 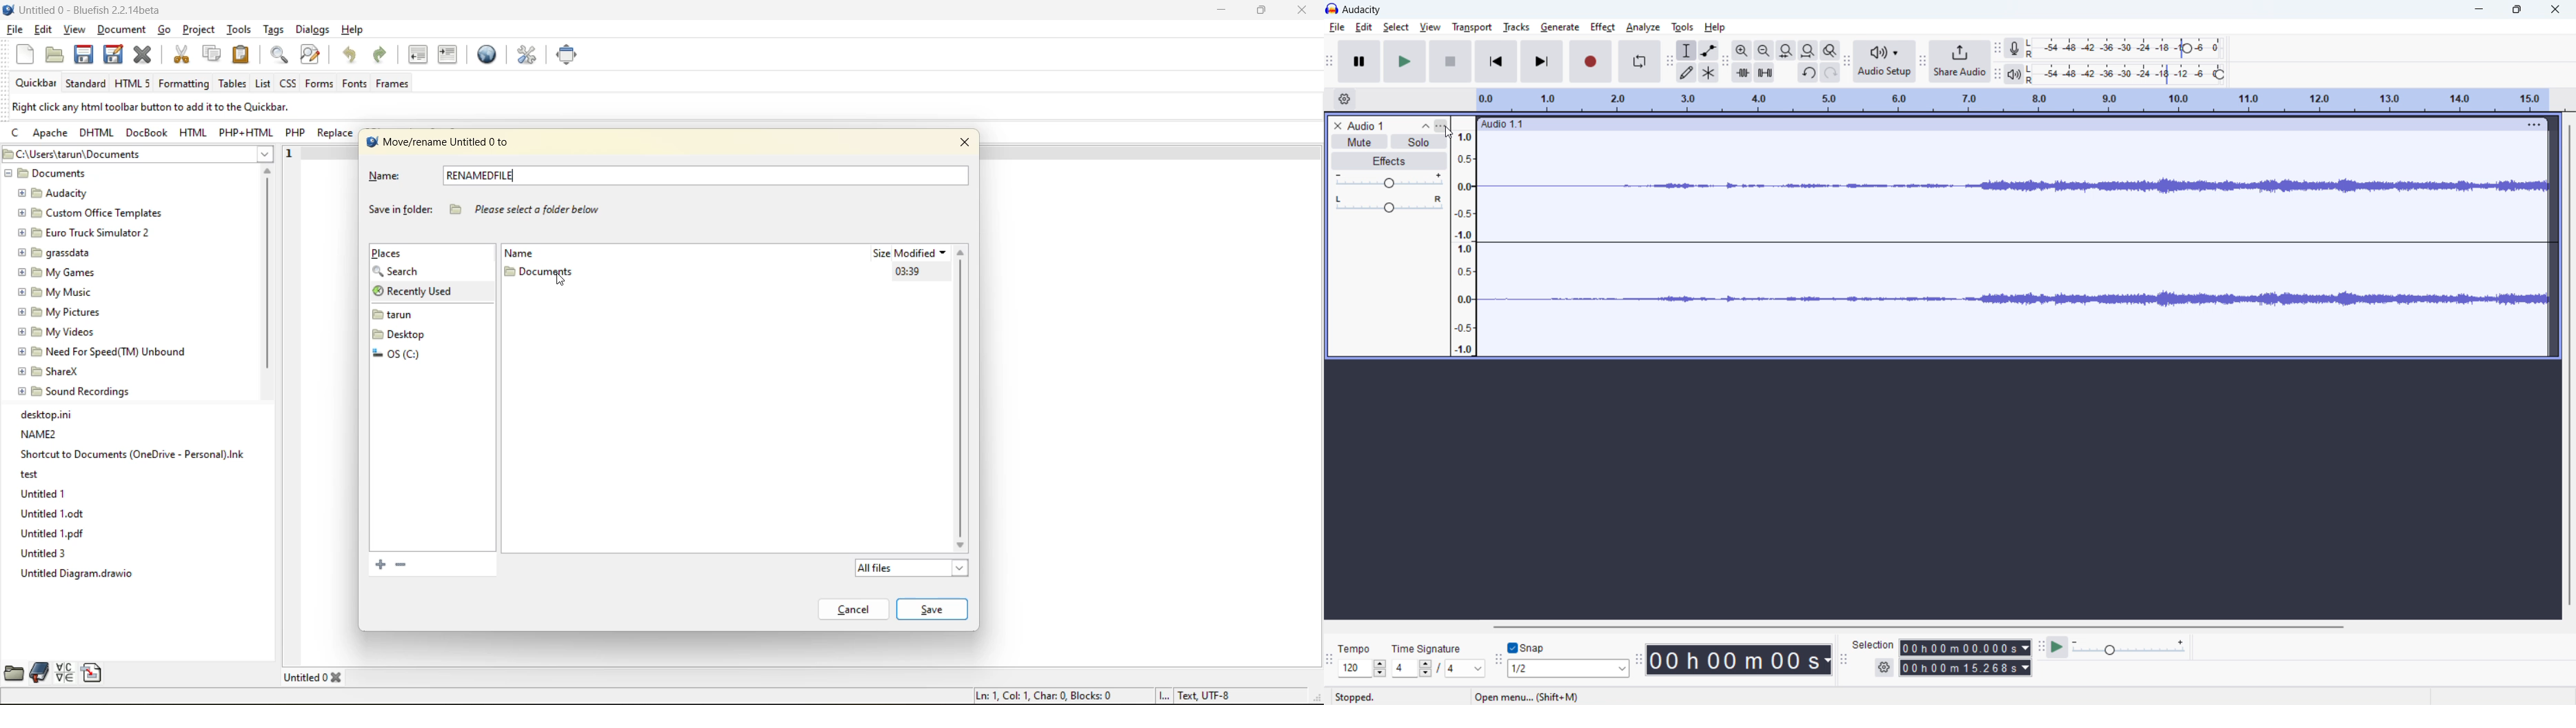 What do you see at coordinates (165, 30) in the screenshot?
I see `go` at bounding box center [165, 30].